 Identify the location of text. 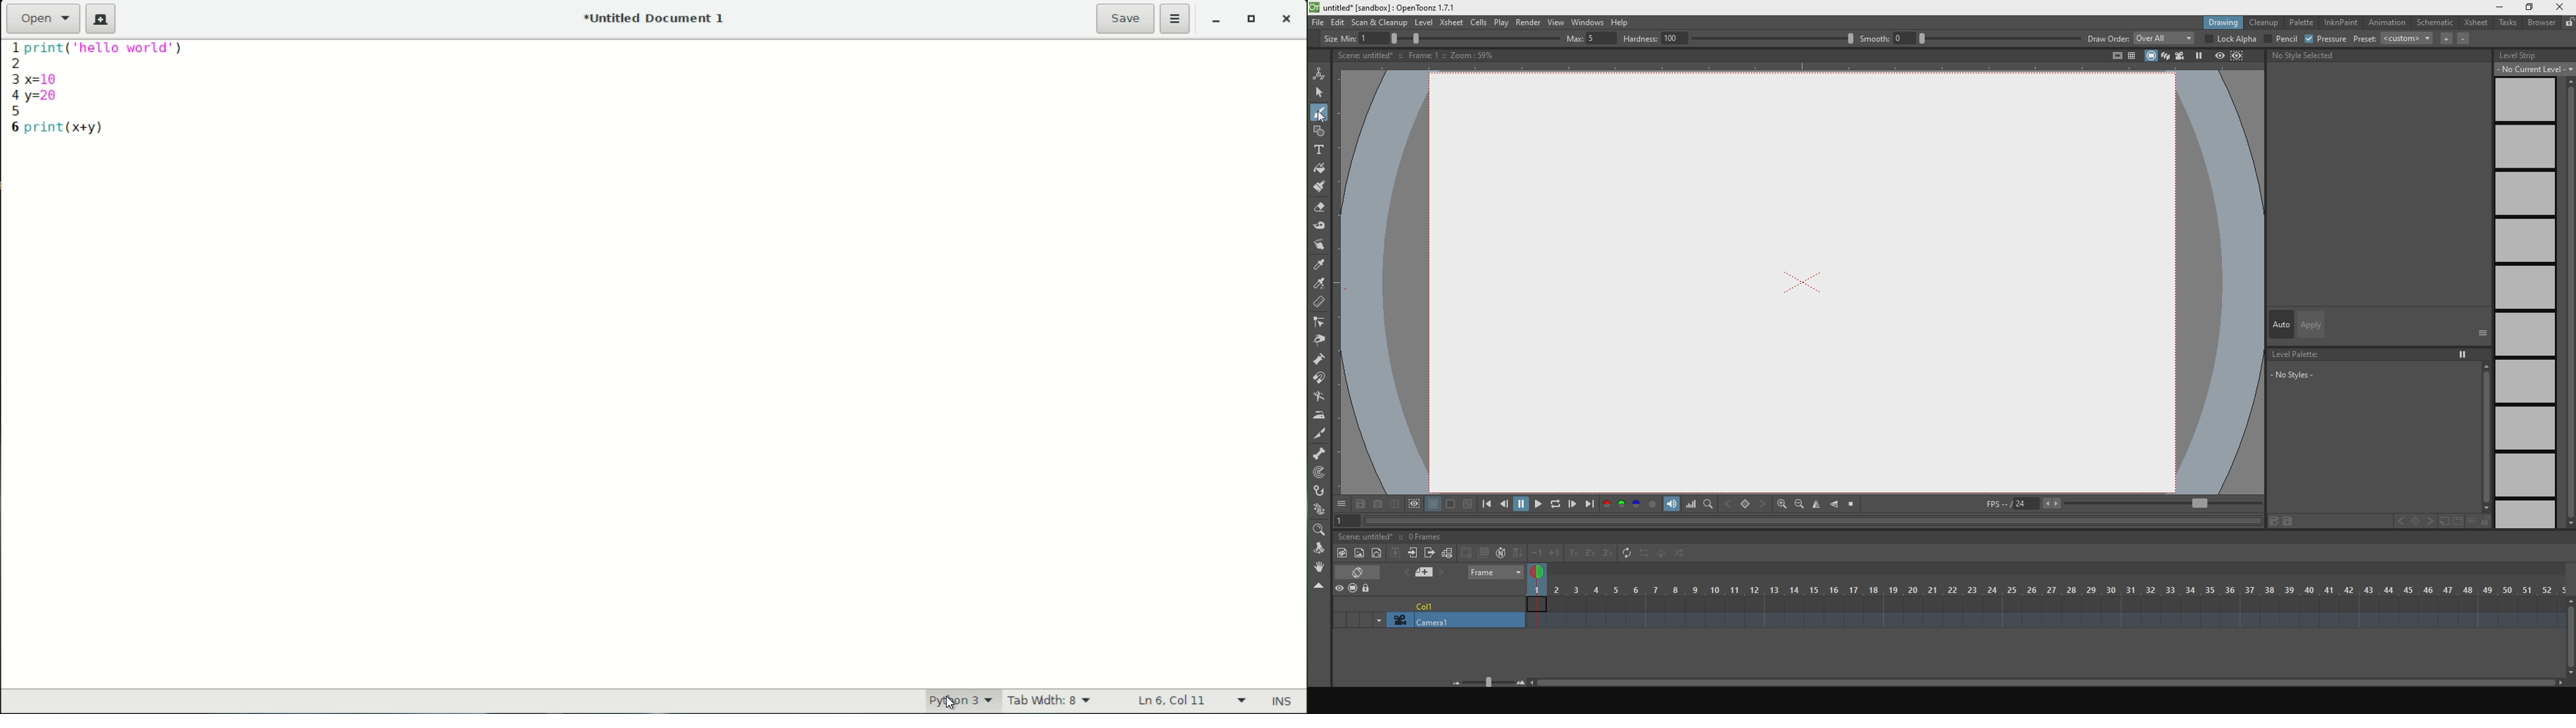
(115, 53).